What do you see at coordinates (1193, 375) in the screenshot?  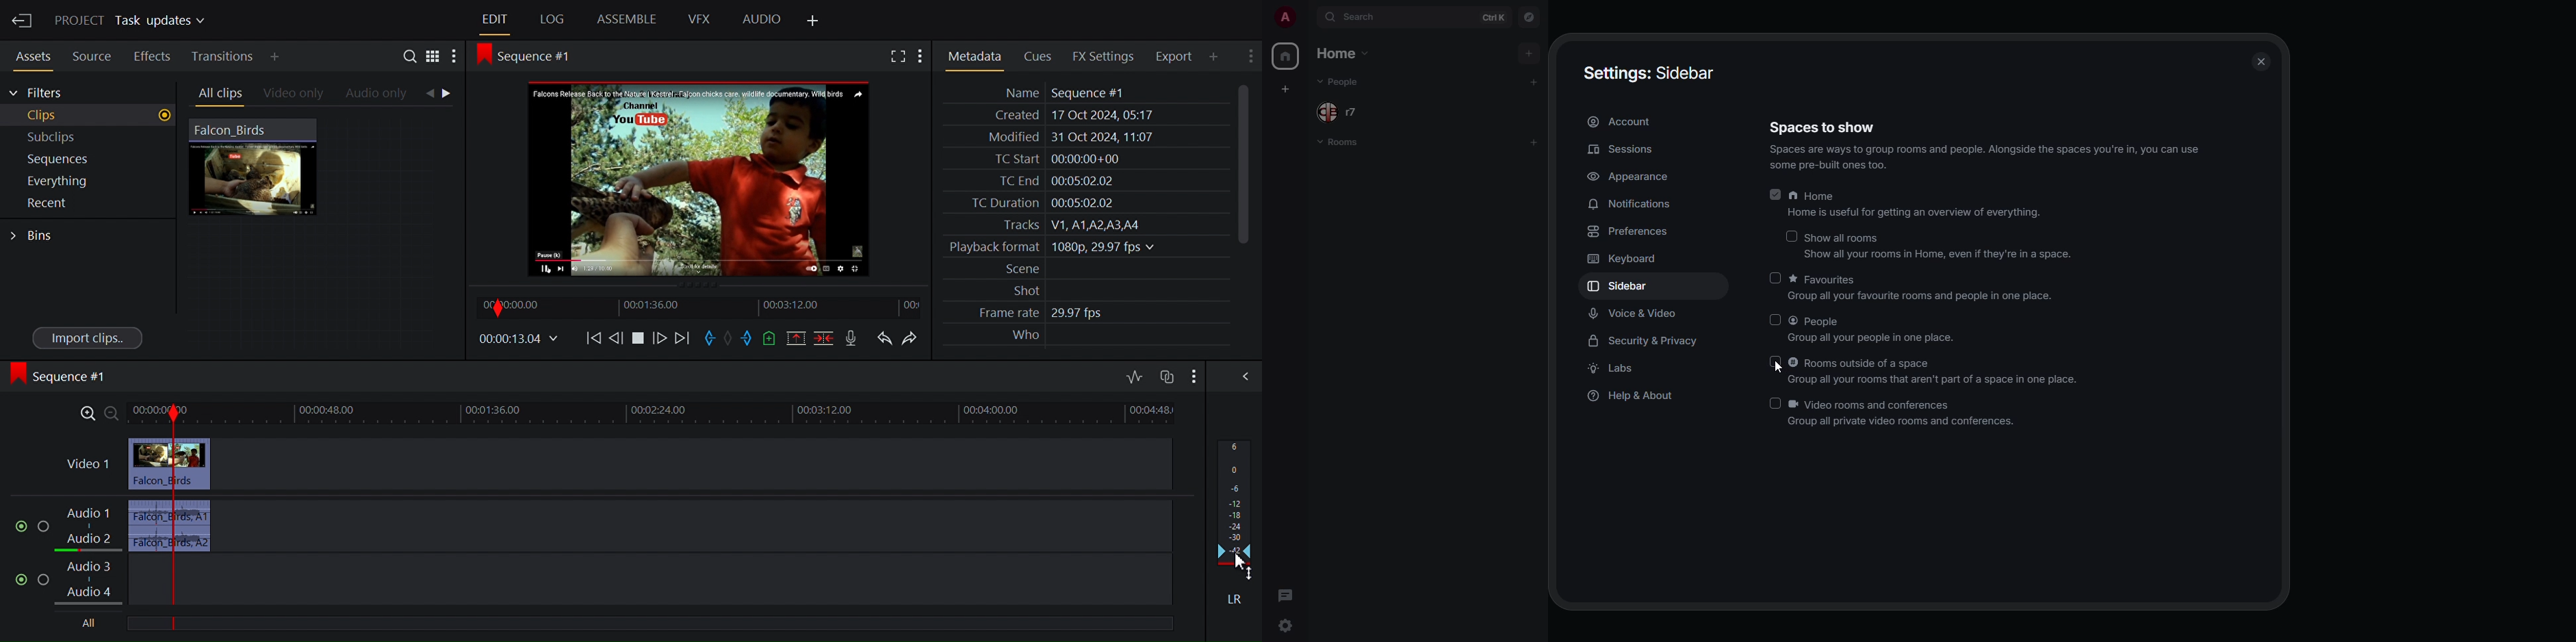 I see `Show settings menu` at bounding box center [1193, 375].